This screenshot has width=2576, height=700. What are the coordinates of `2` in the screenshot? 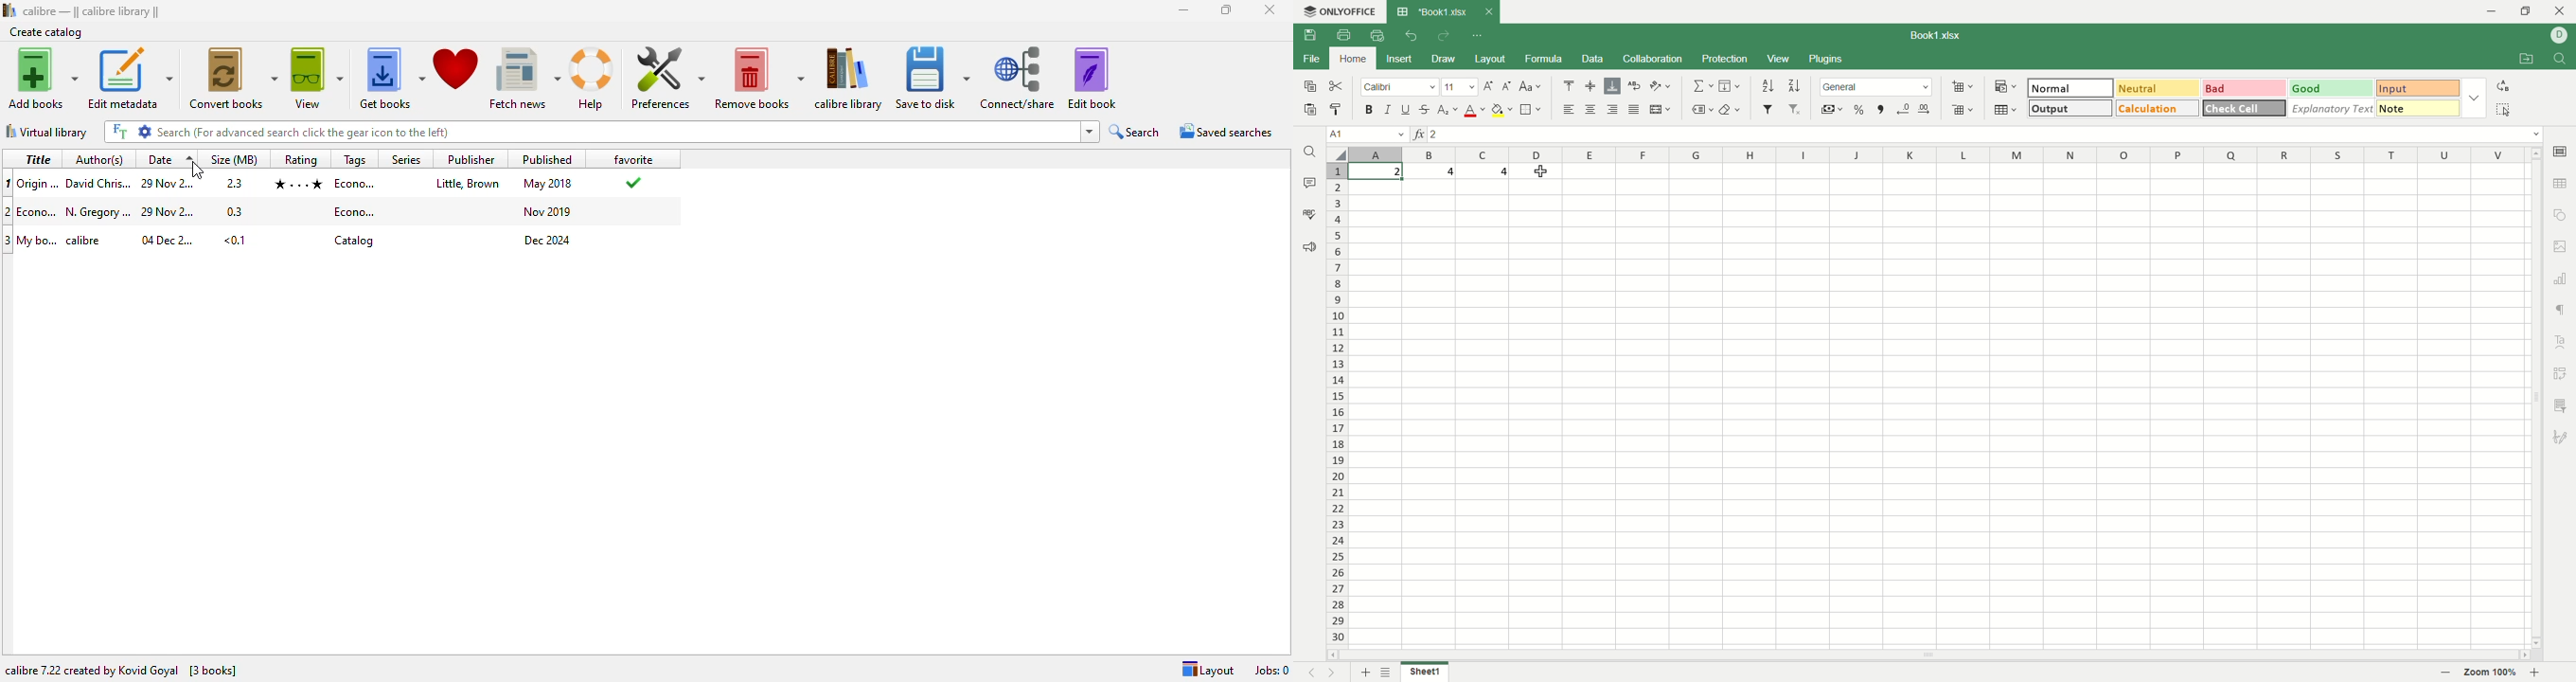 It's located at (9, 211).